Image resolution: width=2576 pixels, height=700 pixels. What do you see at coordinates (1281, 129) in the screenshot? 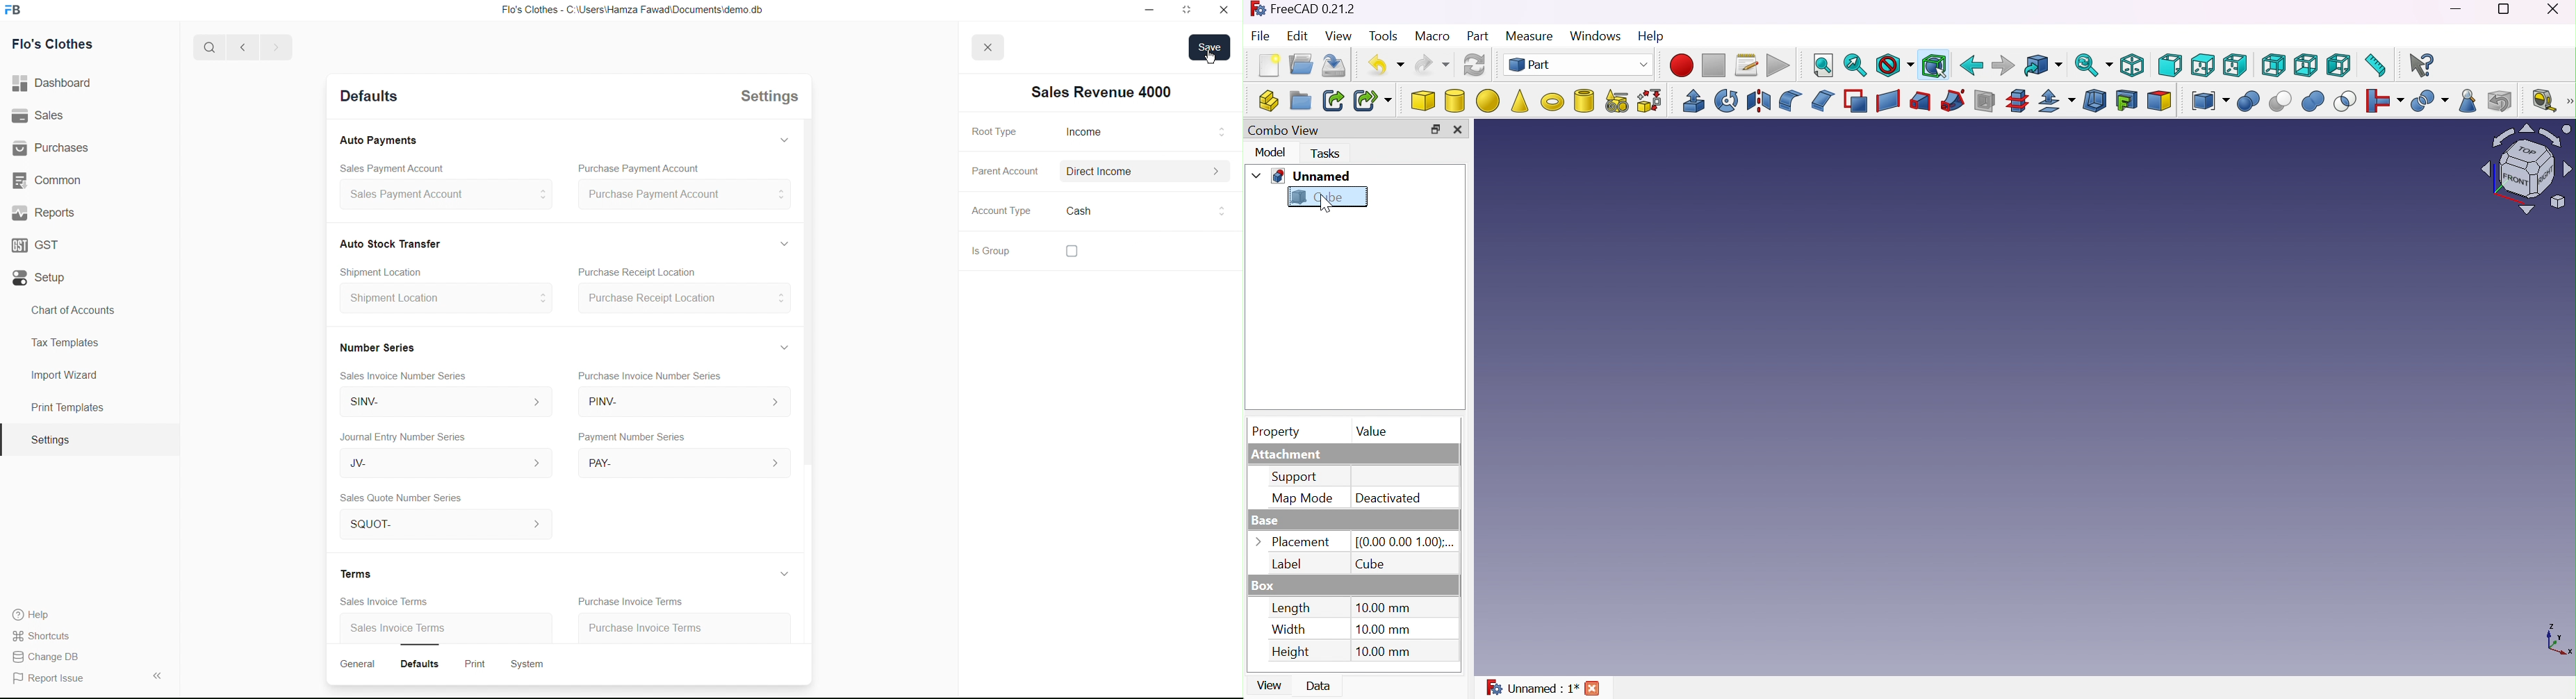
I see `Combo view` at bounding box center [1281, 129].